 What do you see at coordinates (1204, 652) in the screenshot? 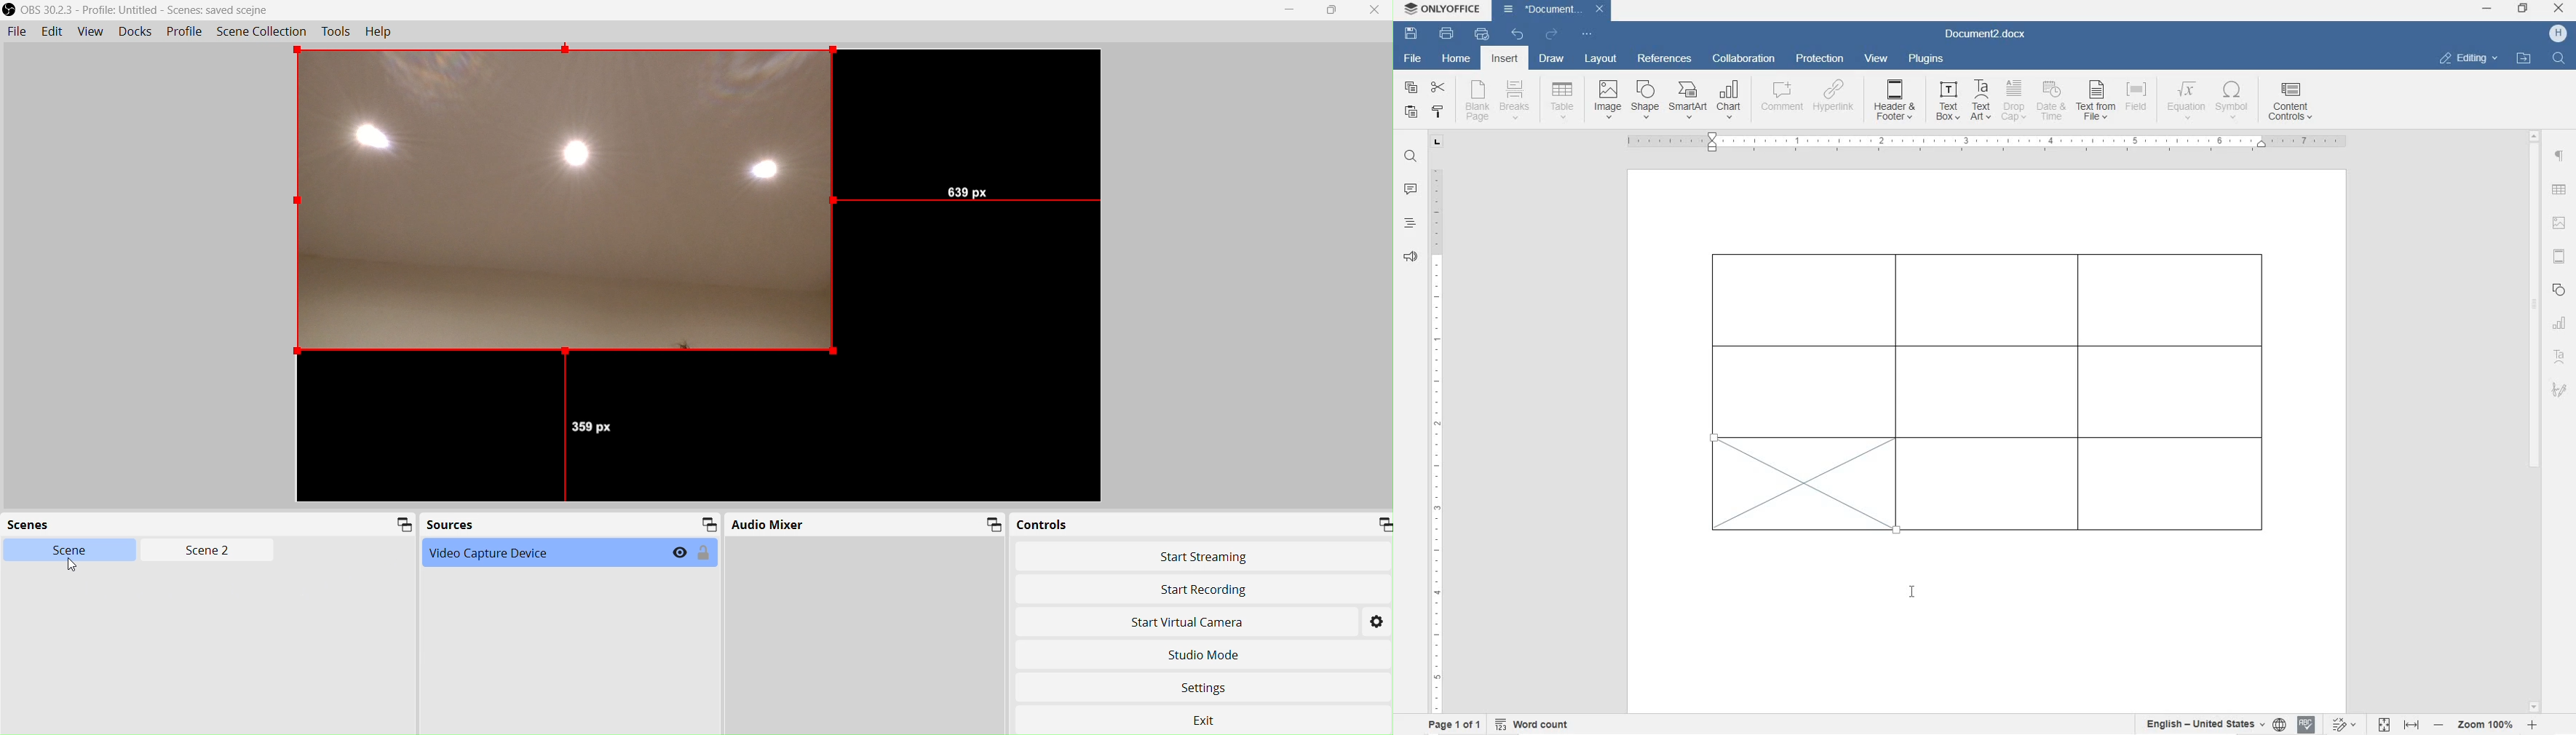
I see `Studio Move` at bounding box center [1204, 652].